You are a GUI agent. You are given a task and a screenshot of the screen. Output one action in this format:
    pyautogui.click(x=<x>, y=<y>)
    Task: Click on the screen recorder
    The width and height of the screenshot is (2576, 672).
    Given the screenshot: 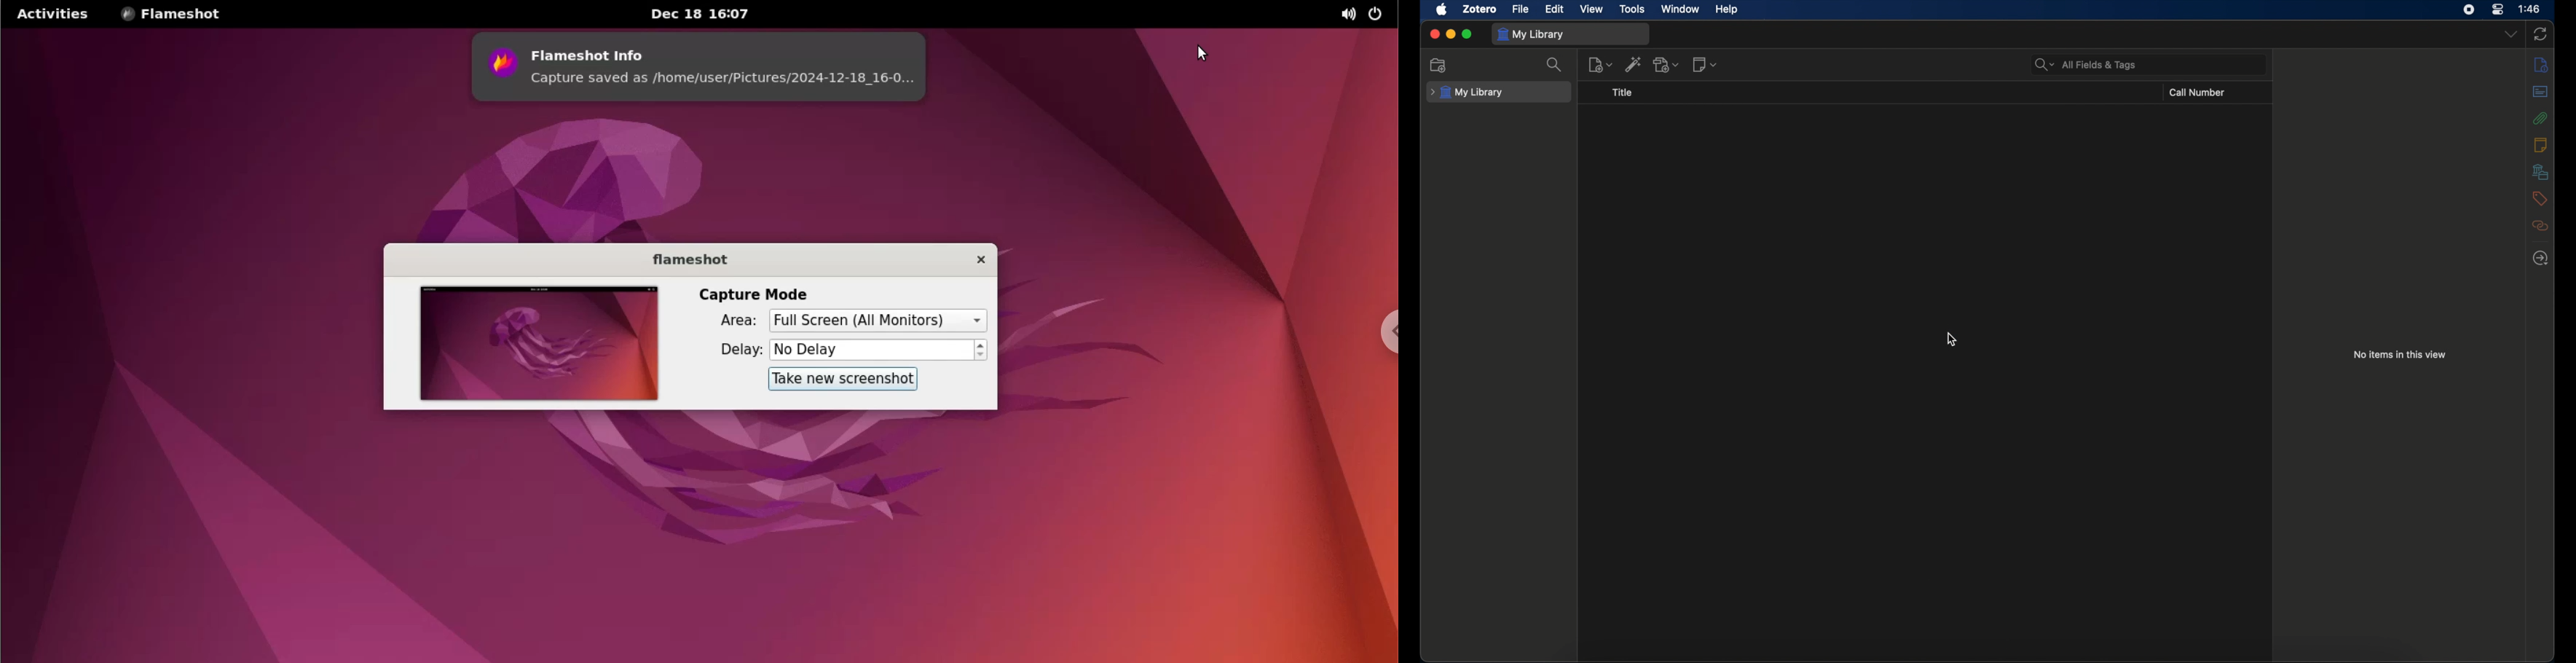 What is the action you would take?
    pyautogui.click(x=2469, y=9)
    